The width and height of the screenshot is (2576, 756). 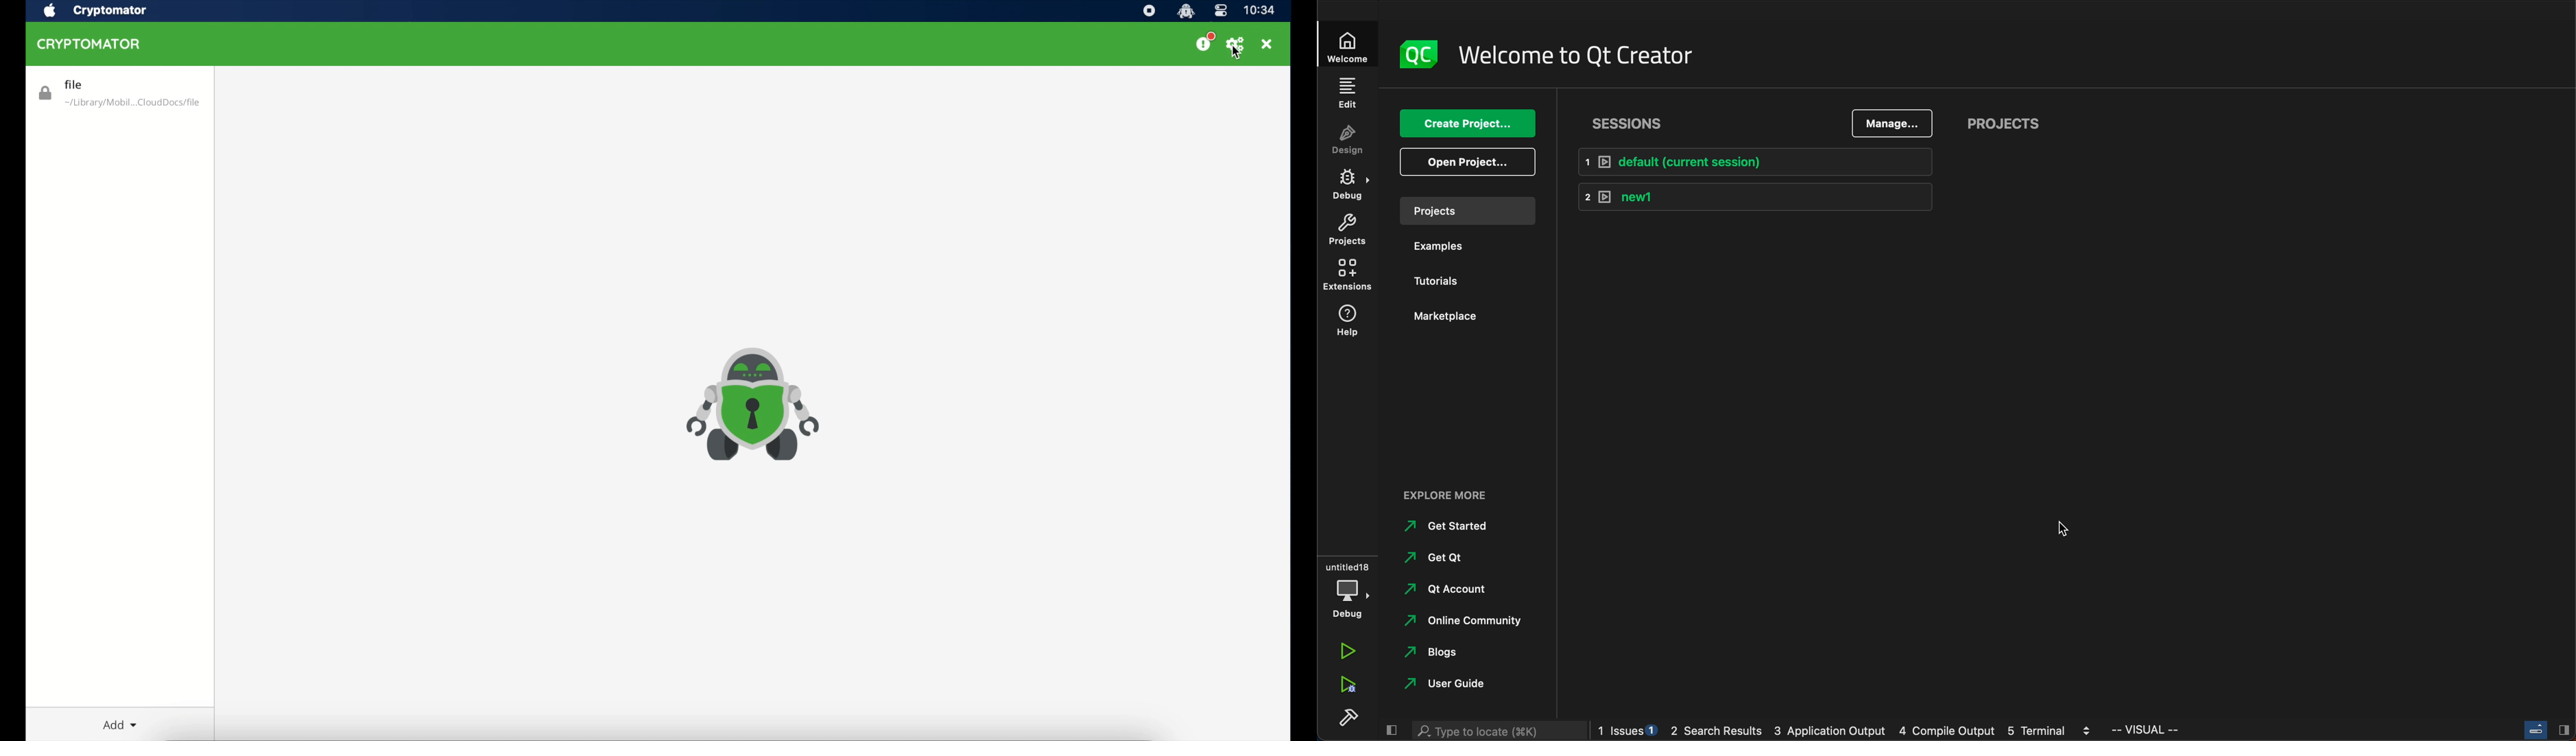 What do you see at coordinates (1349, 184) in the screenshot?
I see `debug` at bounding box center [1349, 184].